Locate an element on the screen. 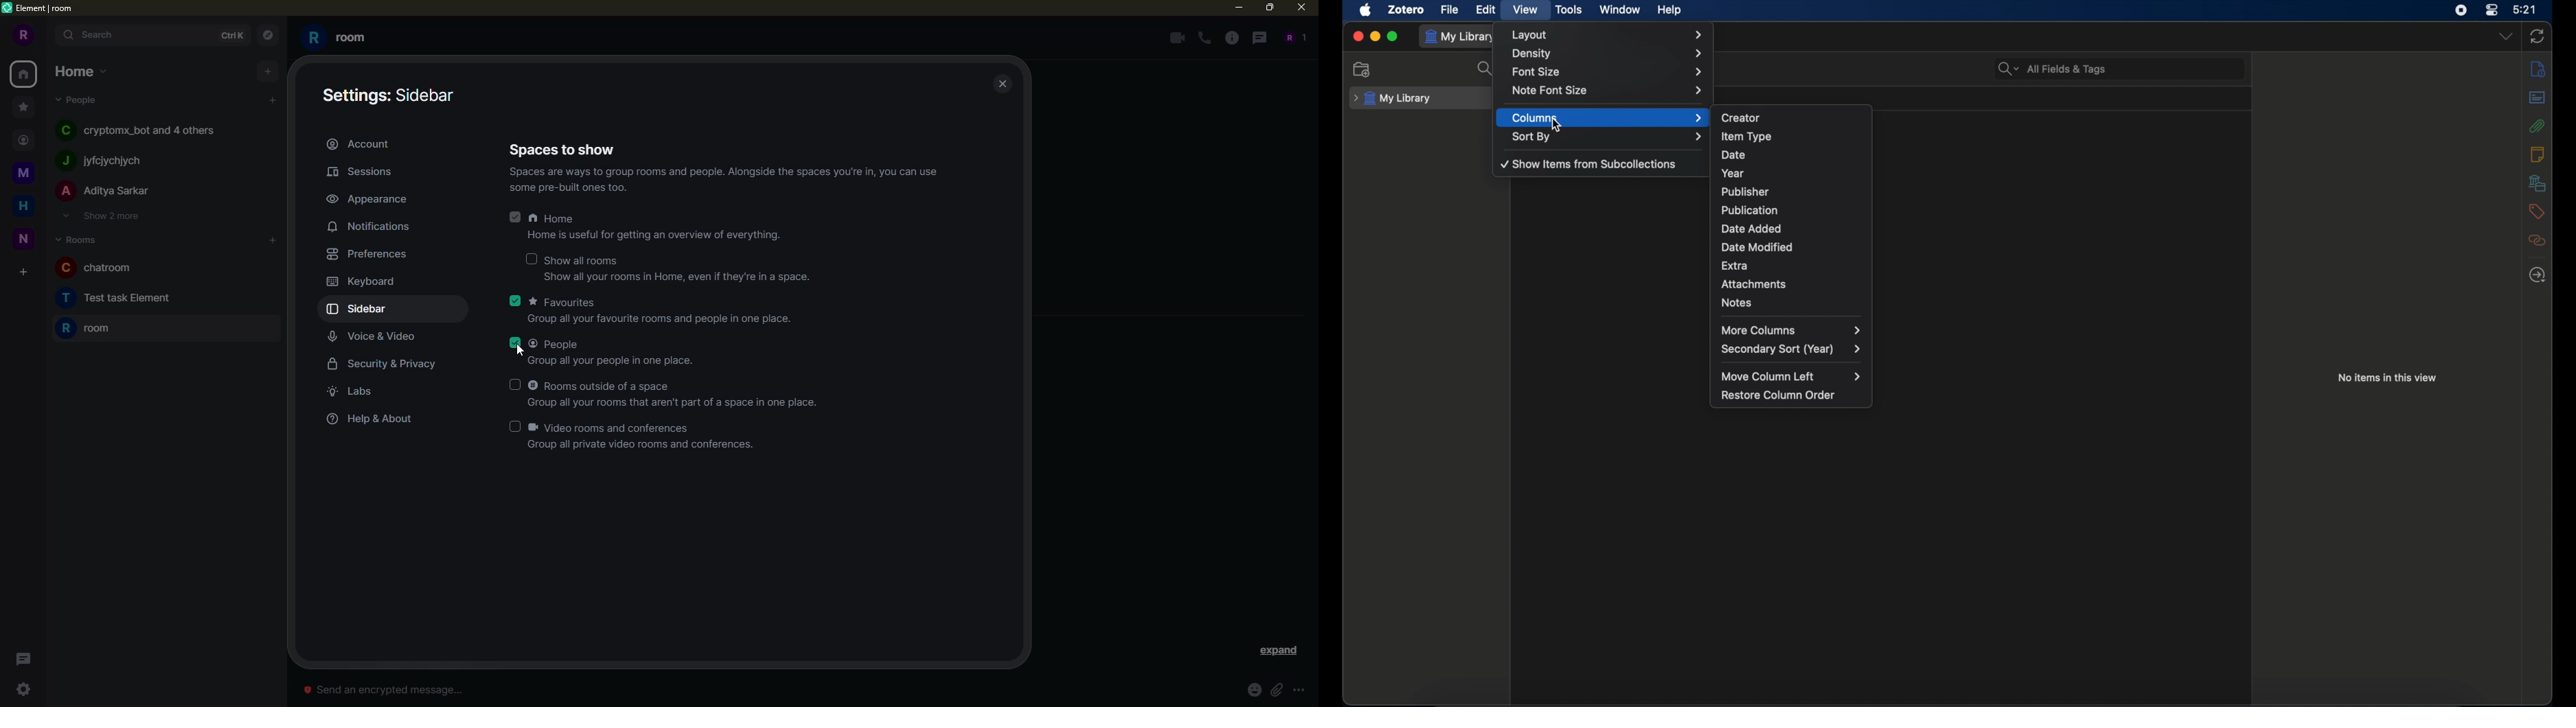 This screenshot has width=2576, height=728. minimize is located at coordinates (1375, 36).